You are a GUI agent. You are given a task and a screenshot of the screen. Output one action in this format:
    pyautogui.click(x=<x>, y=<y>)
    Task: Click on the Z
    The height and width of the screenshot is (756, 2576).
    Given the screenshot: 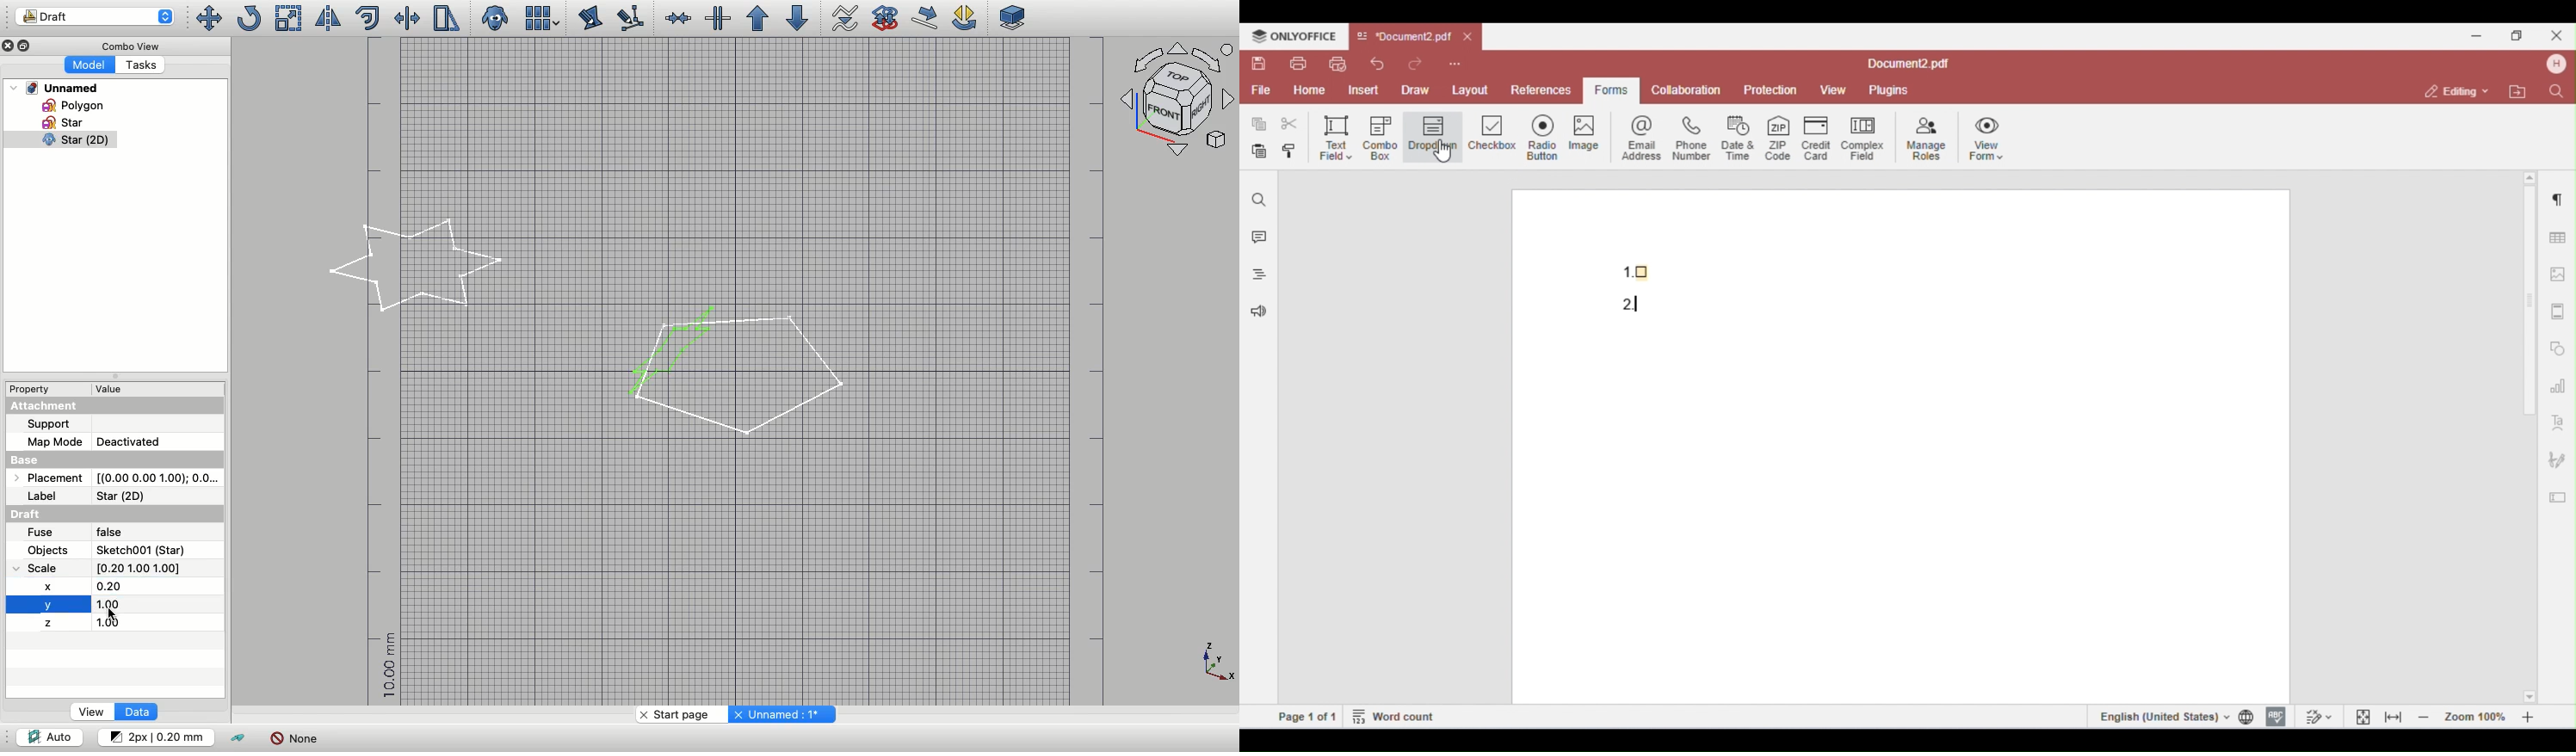 What is the action you would take?
    pyautogui.click(x=46, y=624)
    